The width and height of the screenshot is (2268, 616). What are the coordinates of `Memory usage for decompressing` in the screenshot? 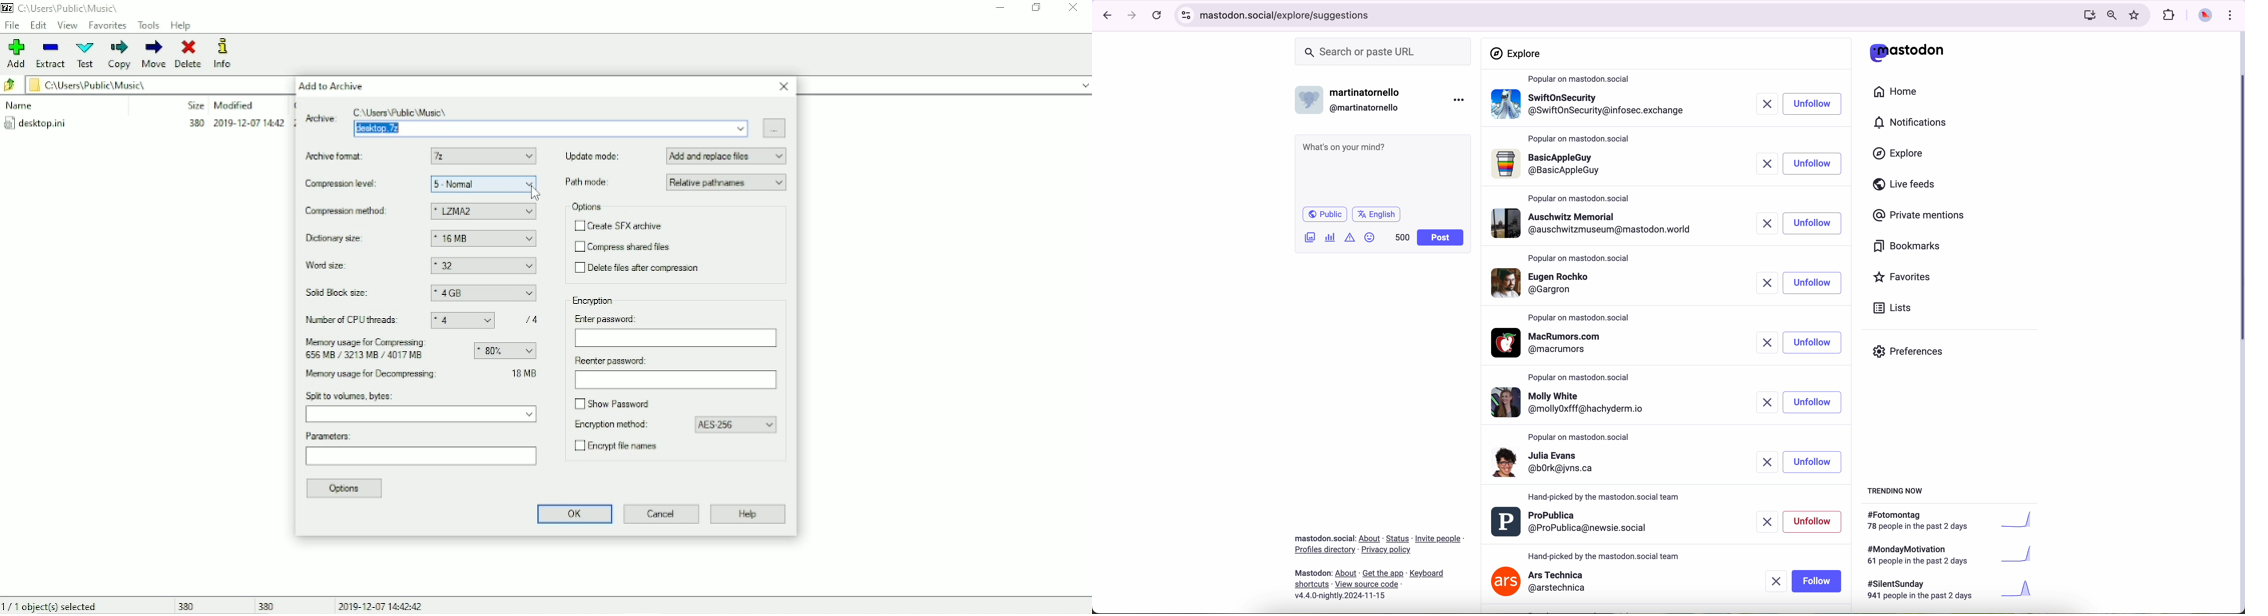 It's located at (396, 375).